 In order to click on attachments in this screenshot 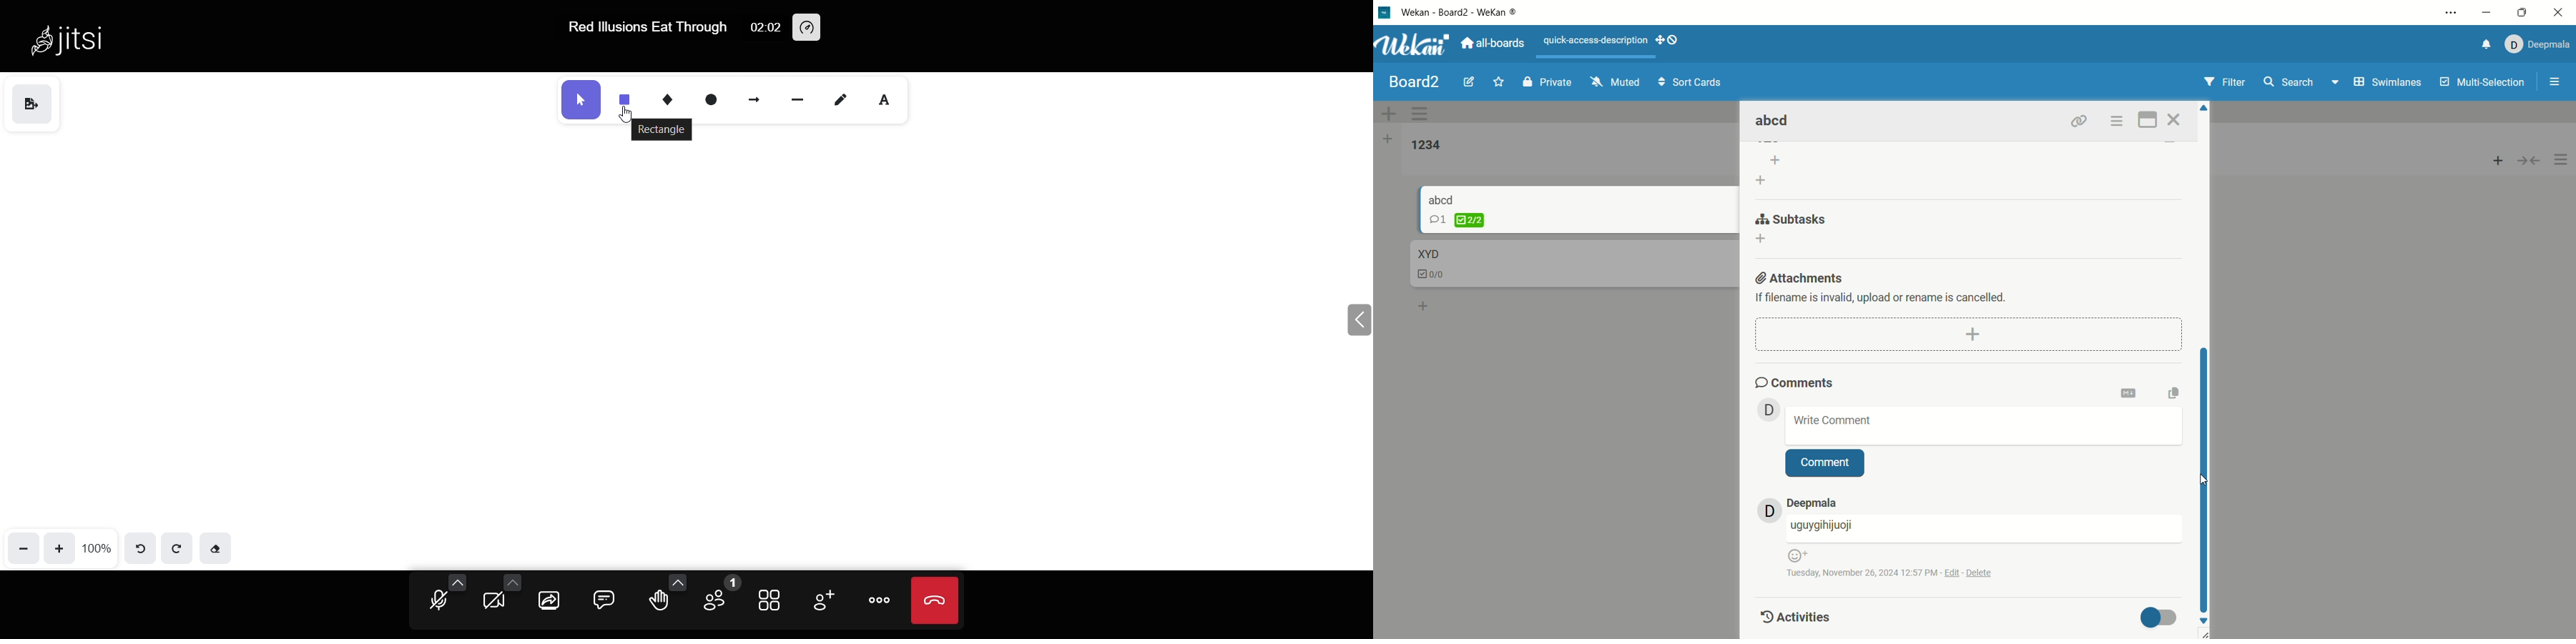, I will do `click(1801, 276)`.